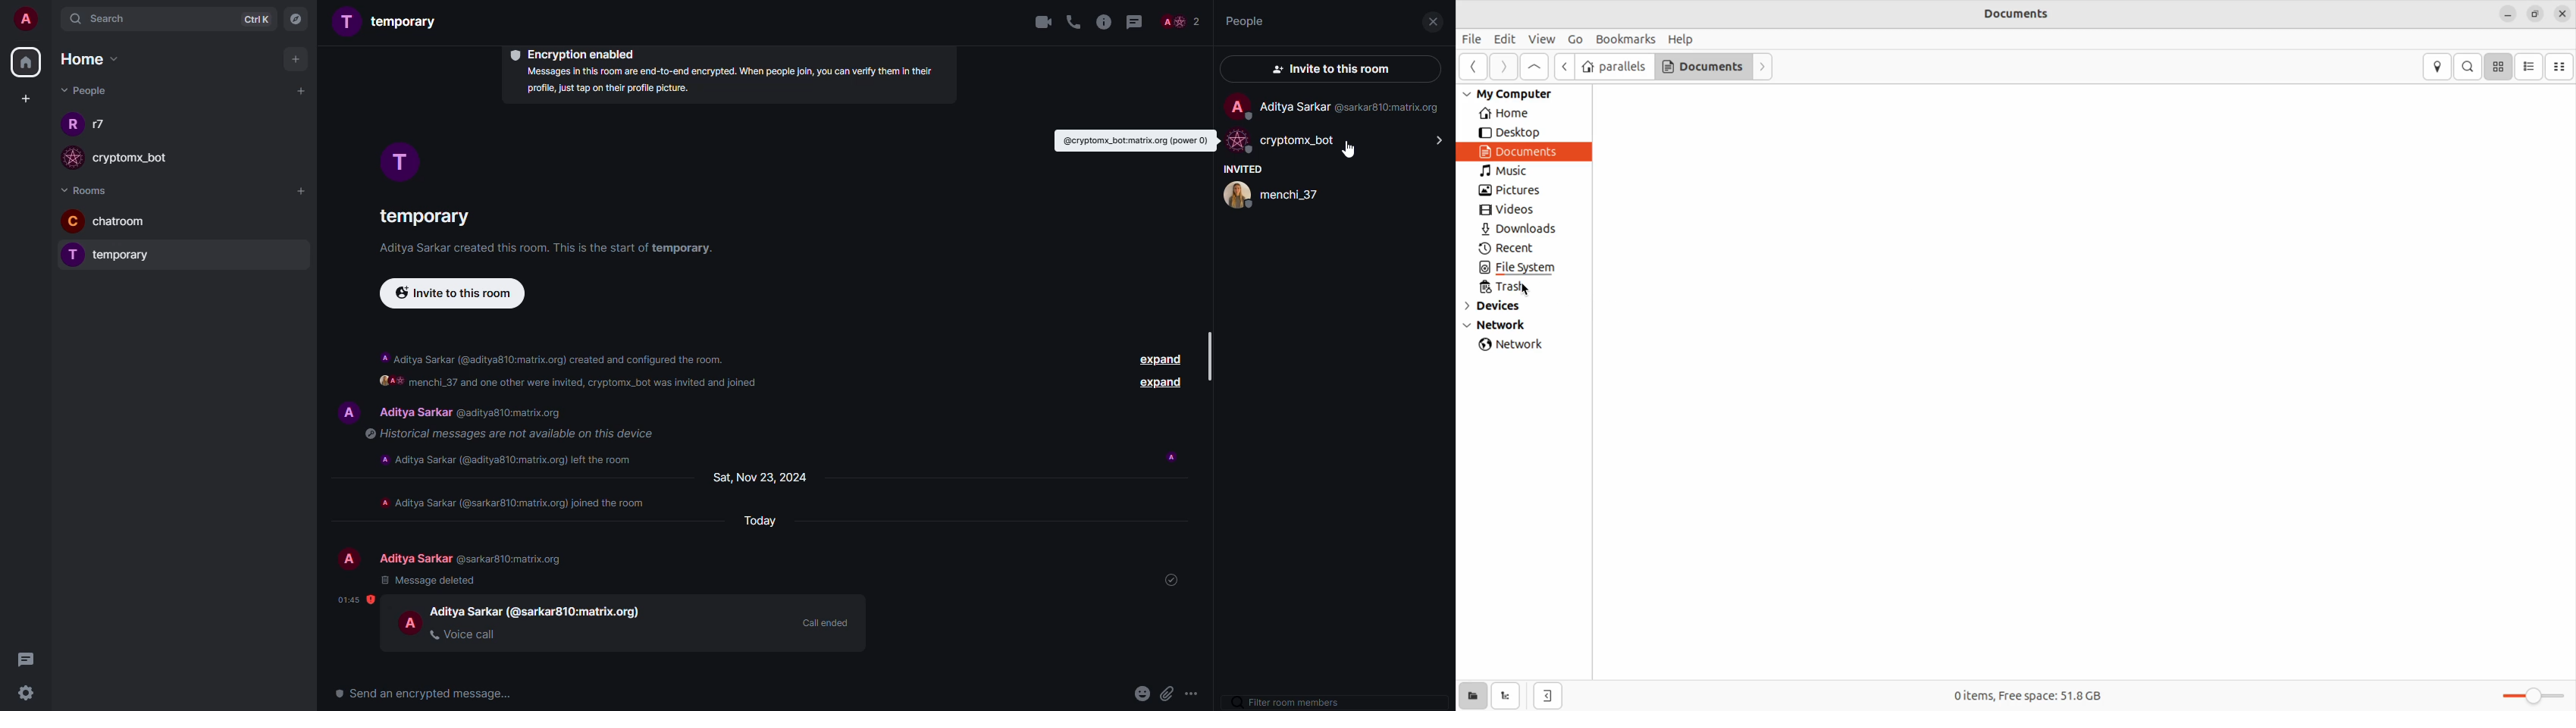  I want to click on cursor, so click(1526, 289).